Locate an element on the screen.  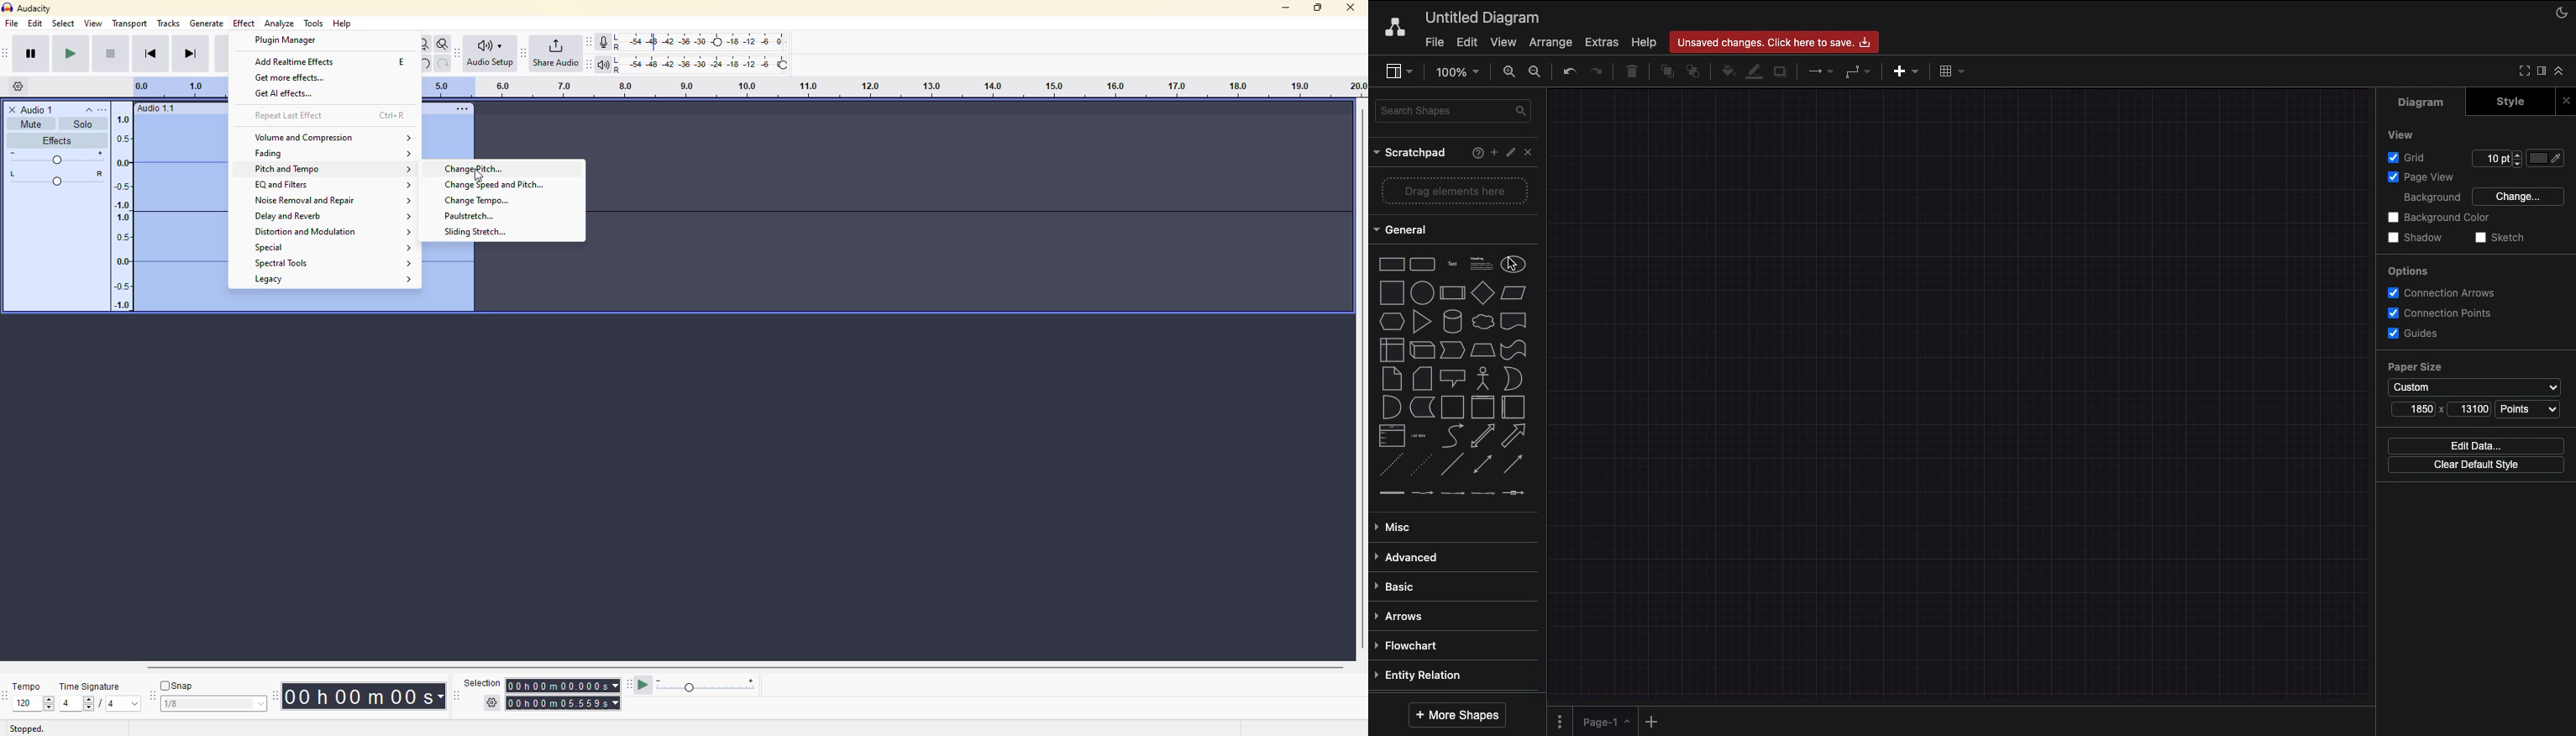
Line is located at coordinates (1452, 465).